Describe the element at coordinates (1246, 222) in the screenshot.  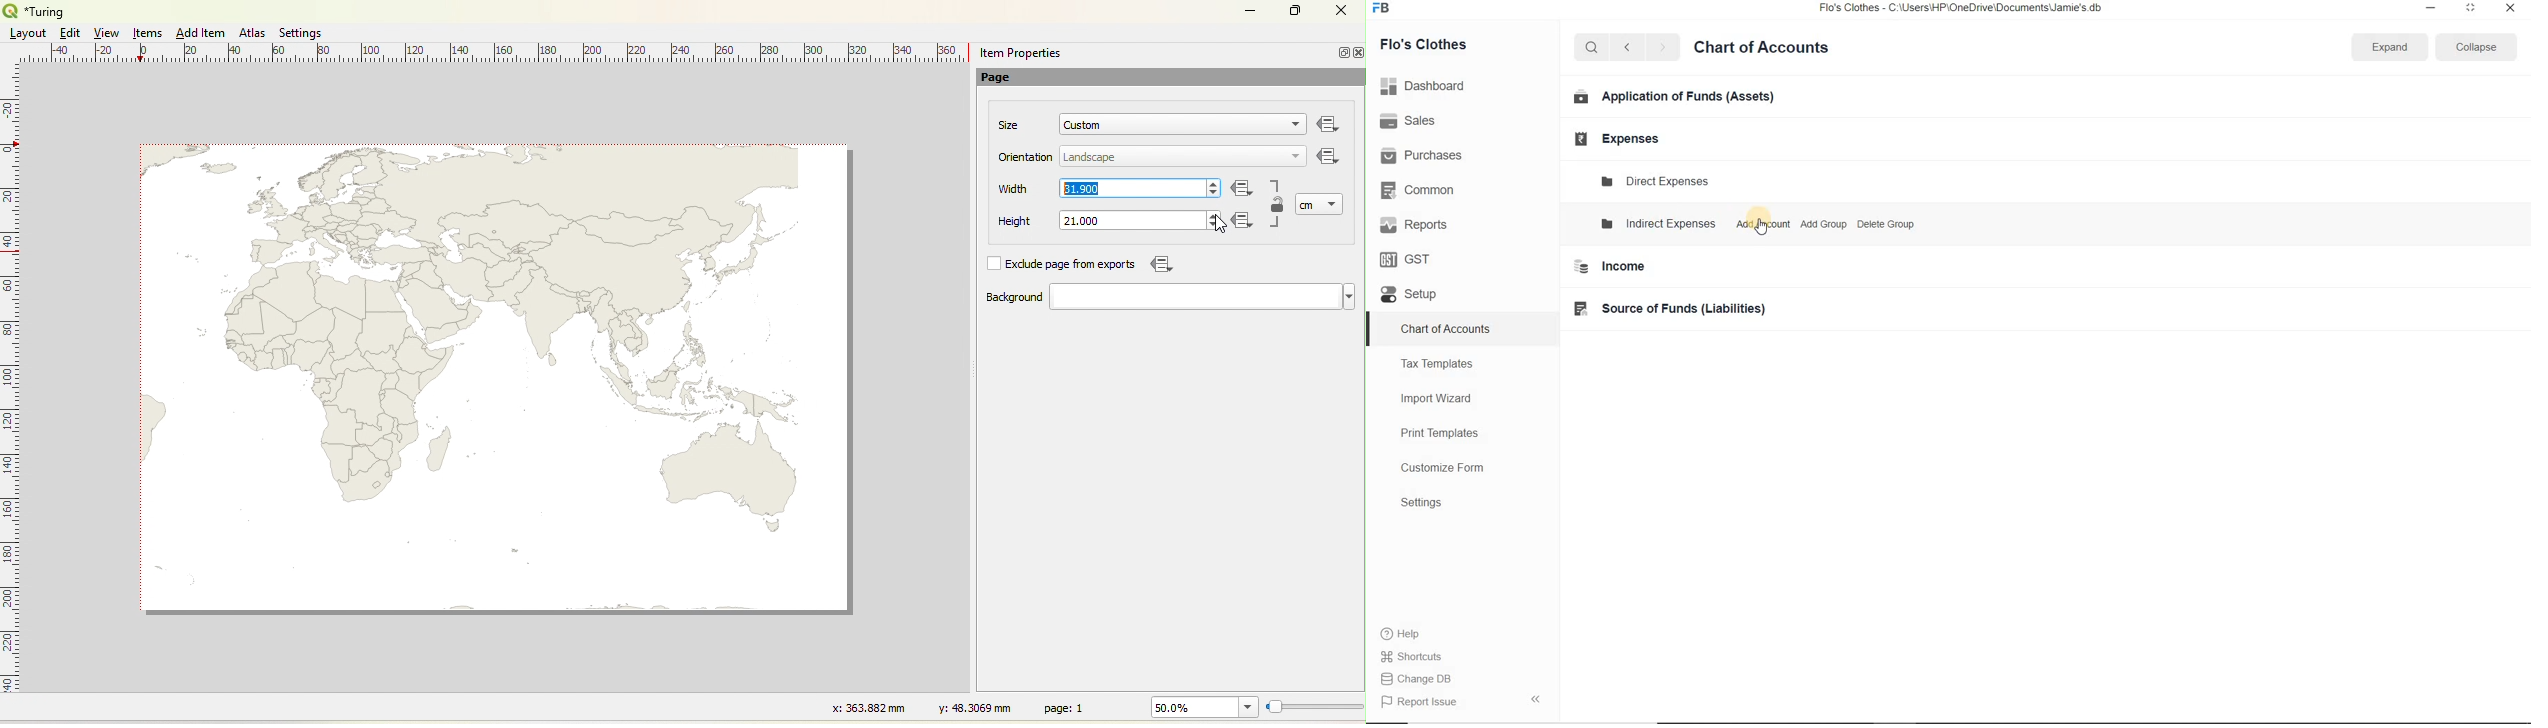
I see `Icon` at that location.